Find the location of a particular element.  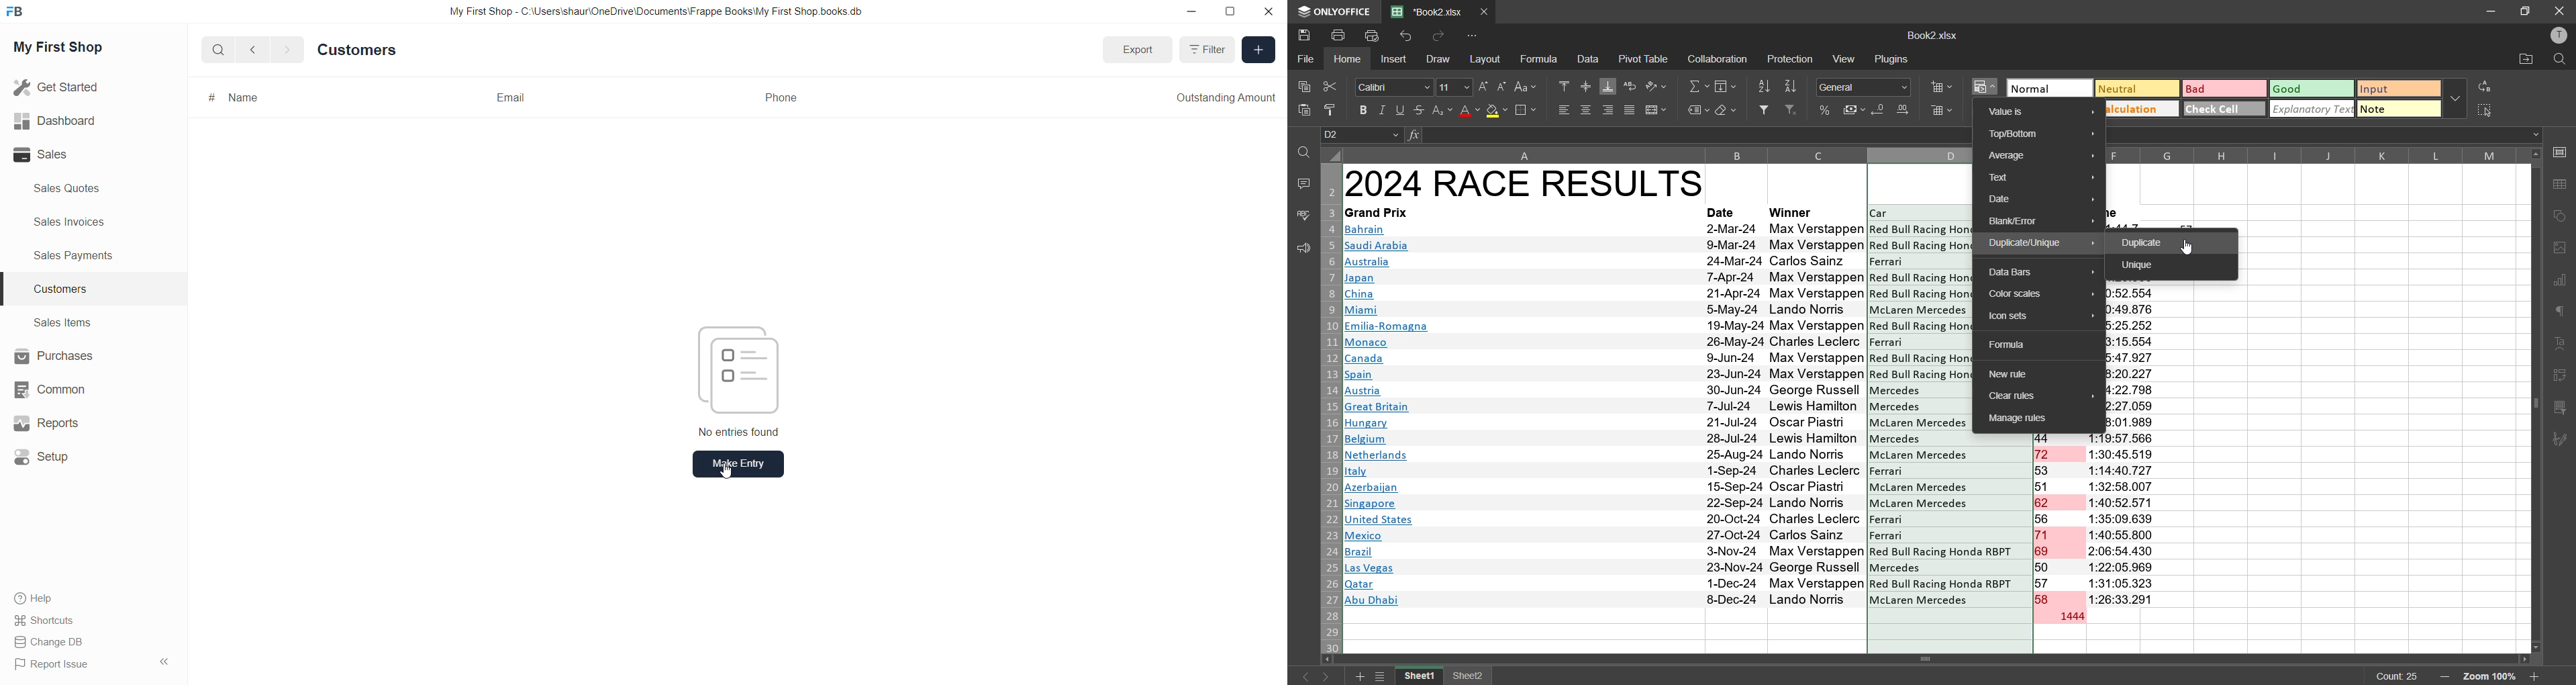

clear rules is located at coordinates (2036, 396).